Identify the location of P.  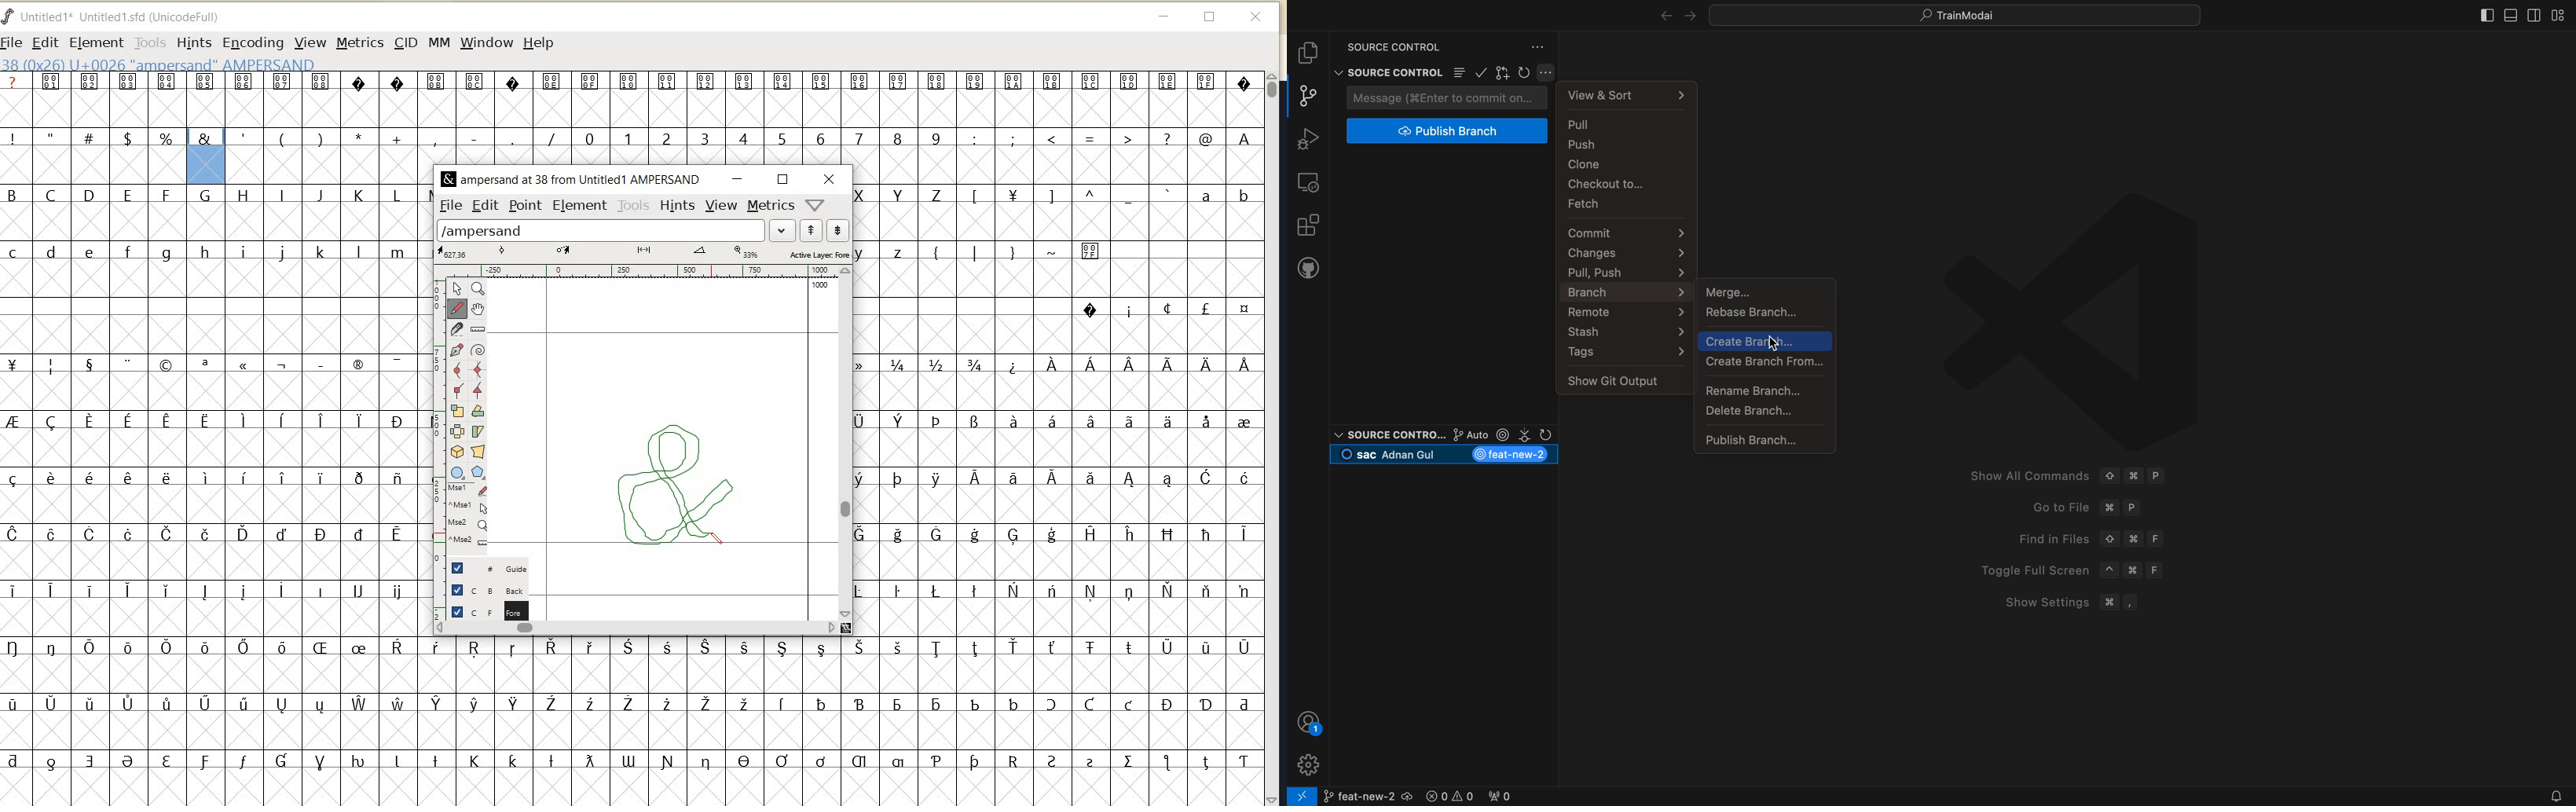
(2135, 509).